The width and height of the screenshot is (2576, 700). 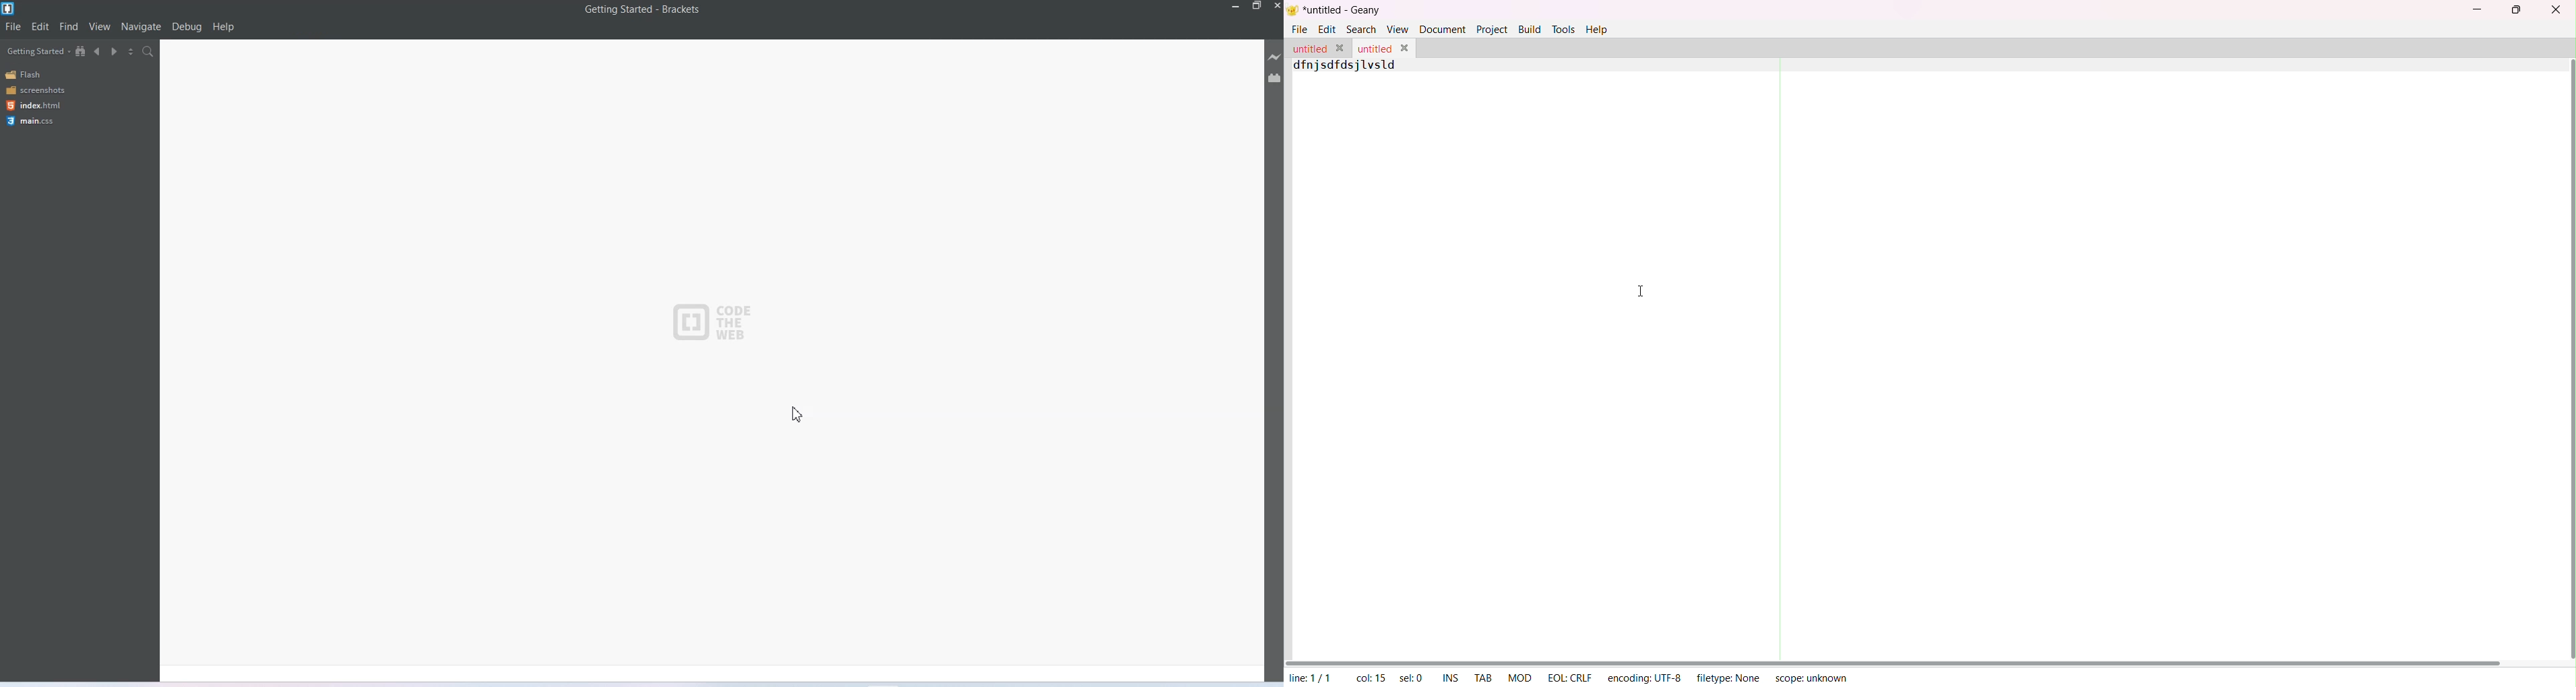 What do you see at coordinates (1234, 7) in the screenshot?
I see `minimize` at bounding box center [1234, 7].